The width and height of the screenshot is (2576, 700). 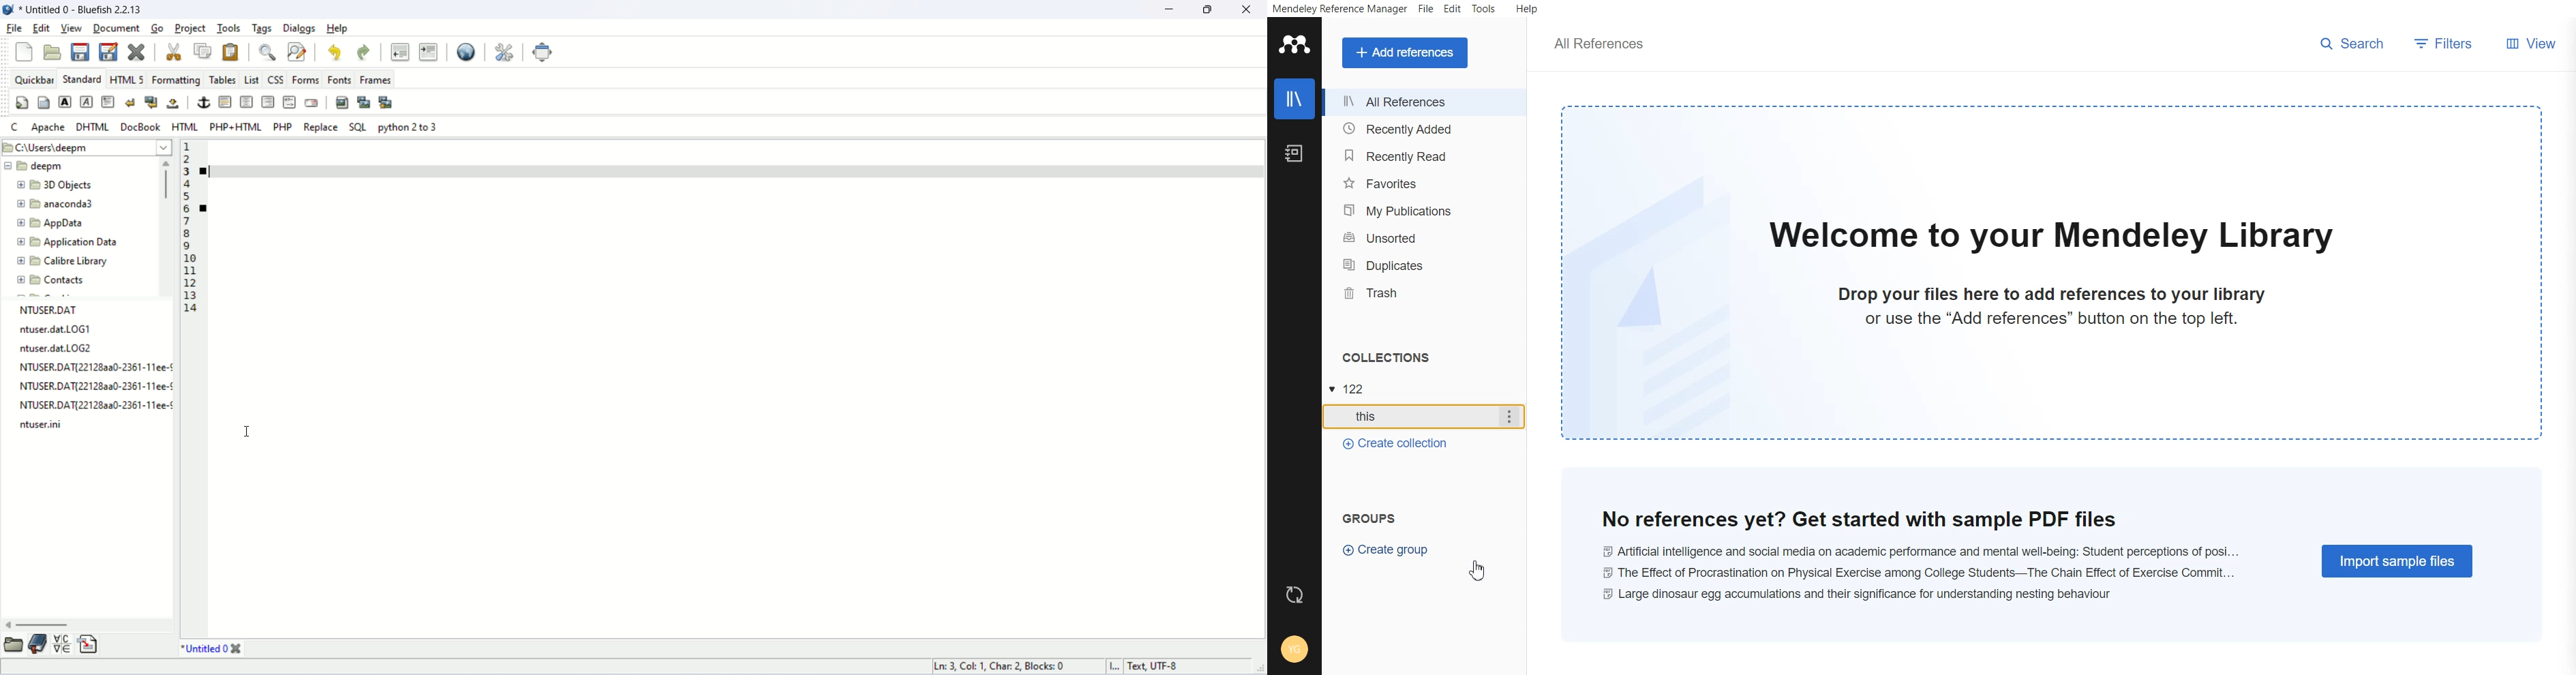 I want to click on anchor, so click(x=204, y=102).